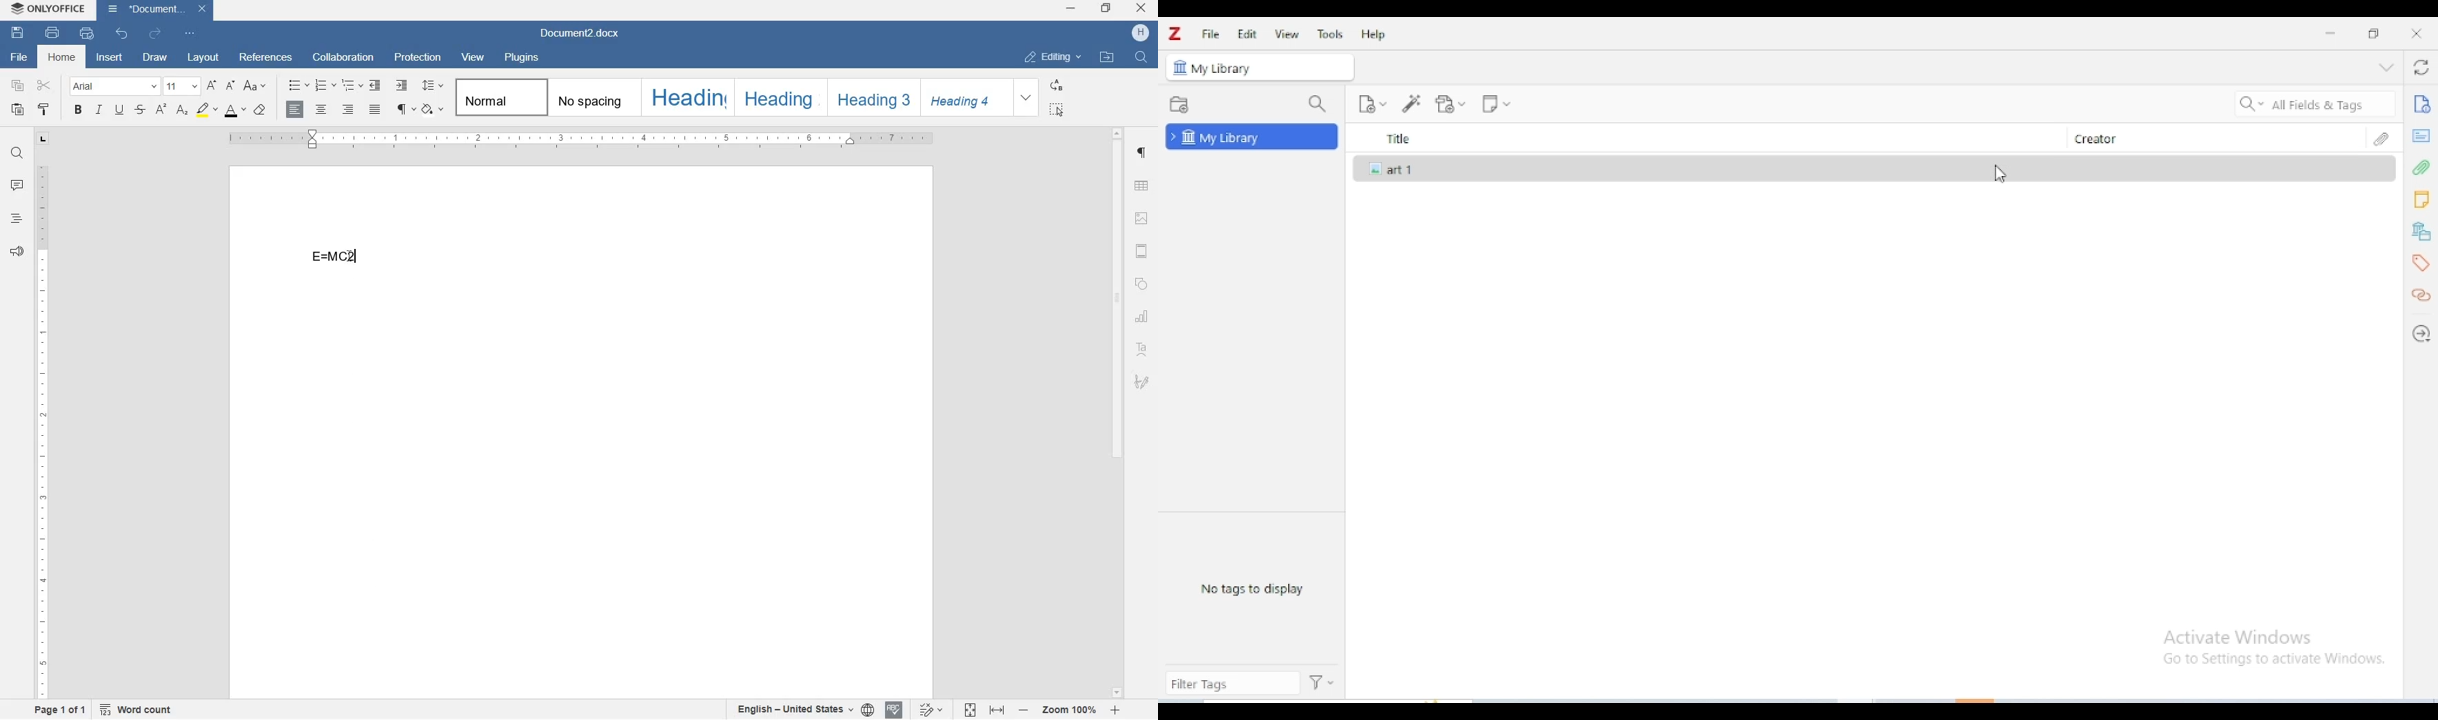 Image resolution: width=2464 pixels, height=728 pixels. I want to click on copy style, so click(44, 110).